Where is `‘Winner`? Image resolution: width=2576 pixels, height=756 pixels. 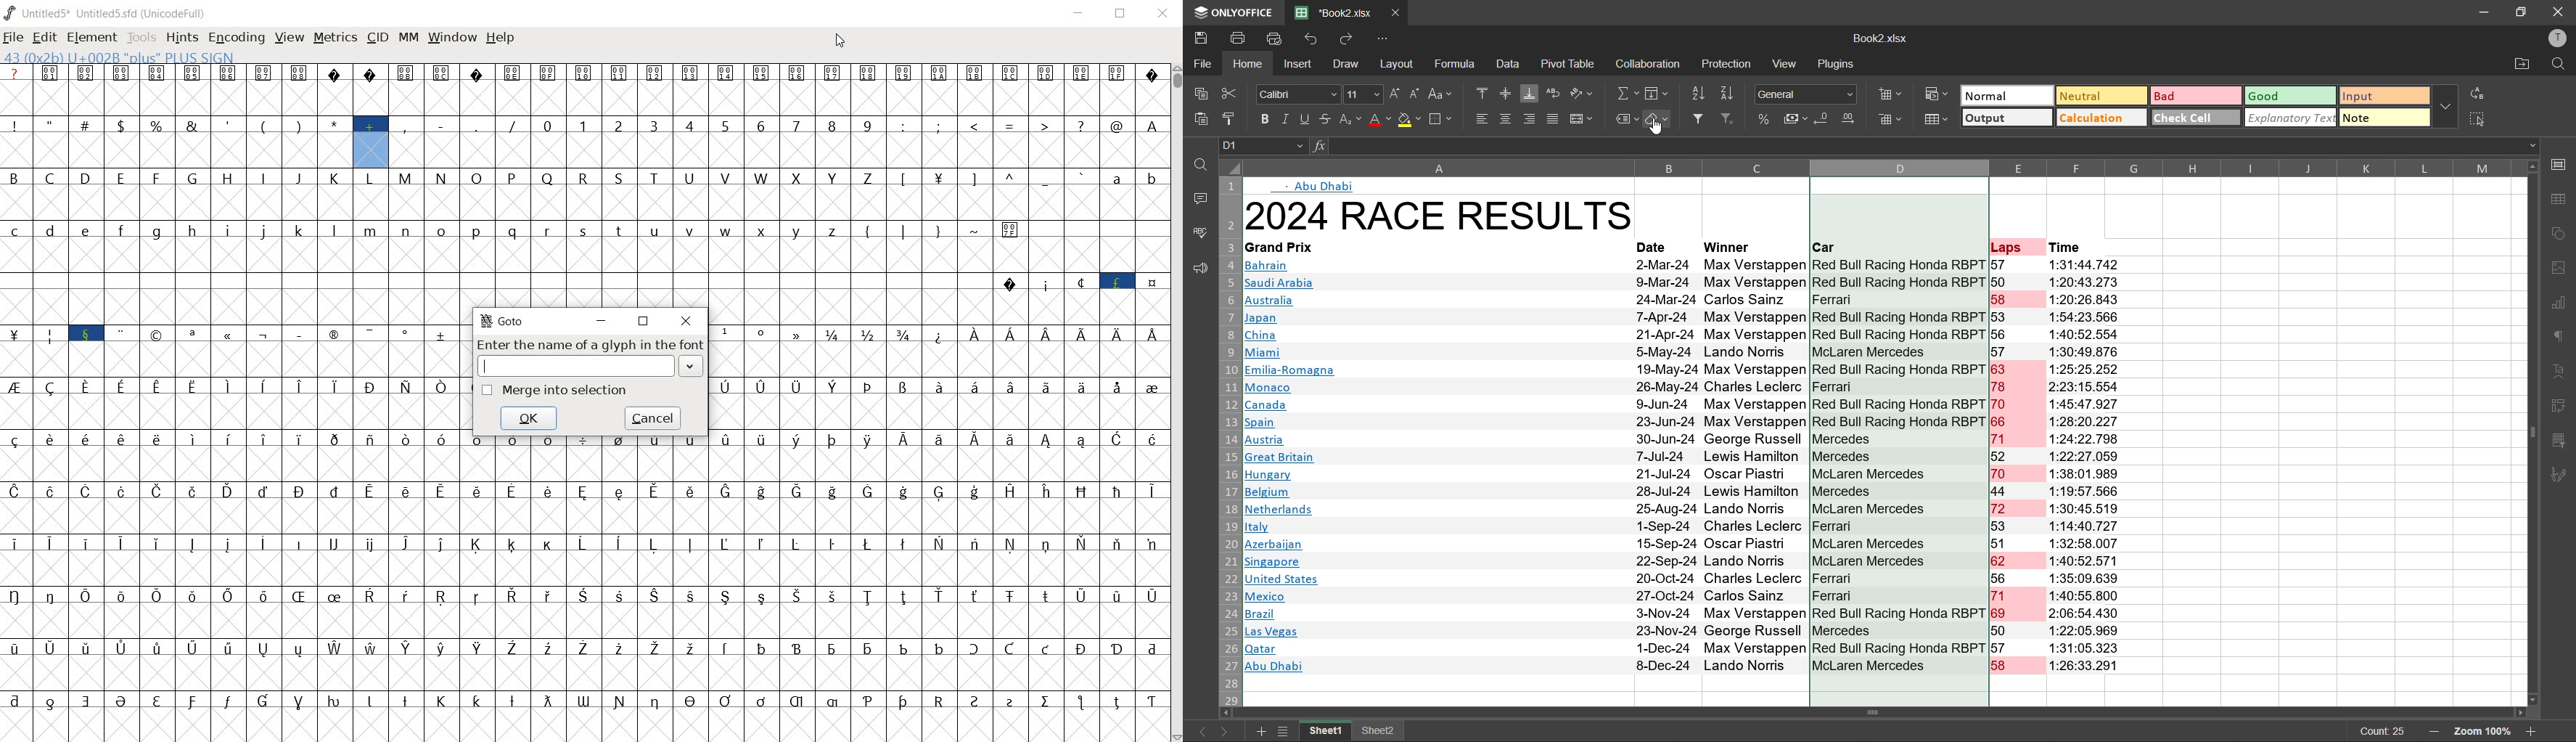 ‘Winner is located at coordinates (1726, 248).